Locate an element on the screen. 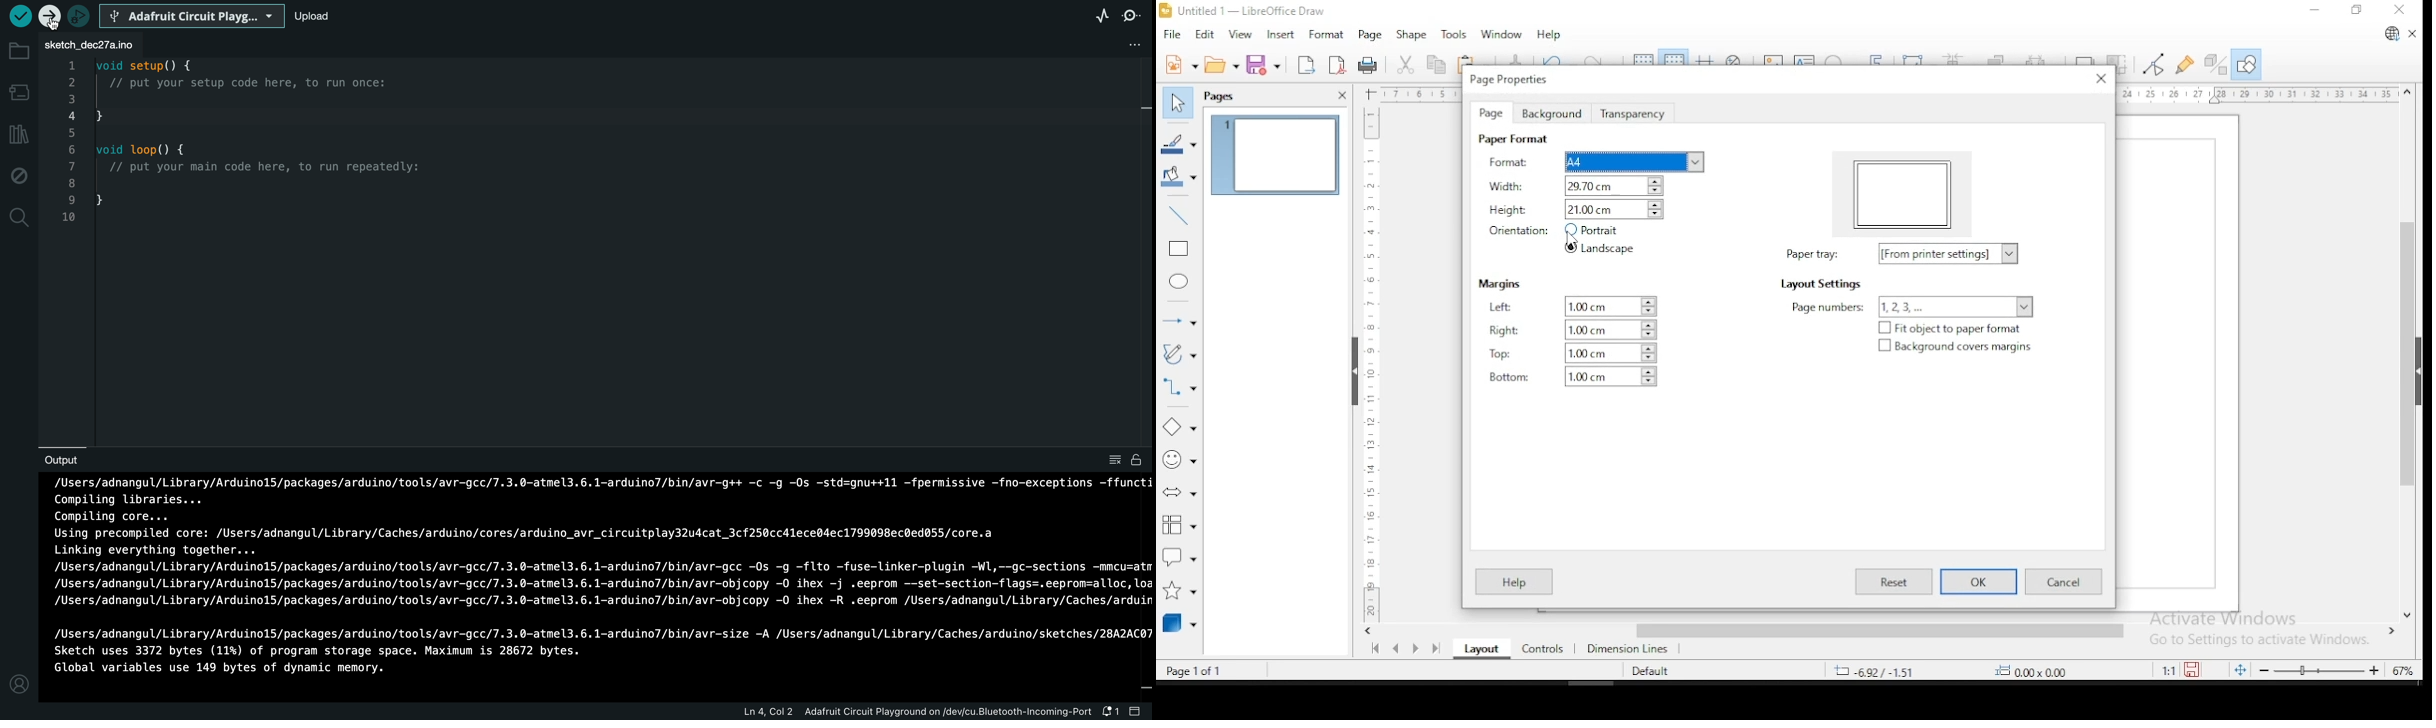 The height and width of the screenshot is (728, 2436). scale is located at coordinates (1368, 362).